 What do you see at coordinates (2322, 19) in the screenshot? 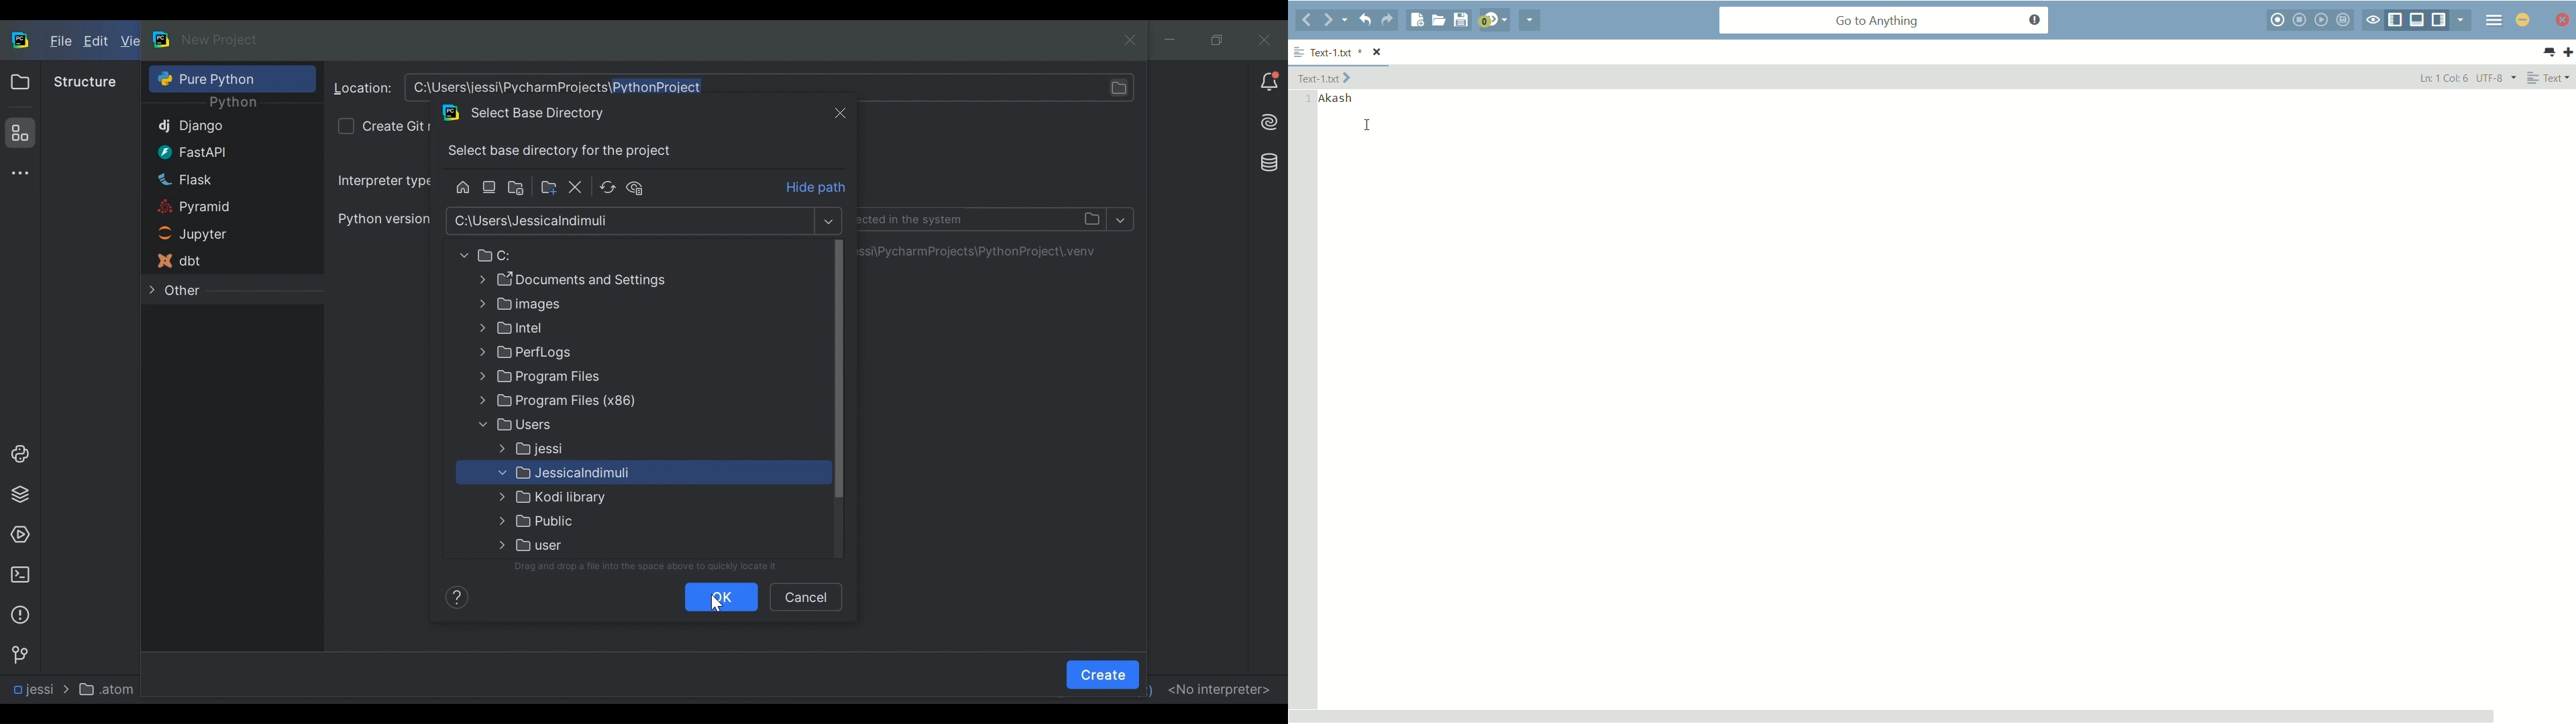
I see `play last macro` at bounding box center [2322, 19].